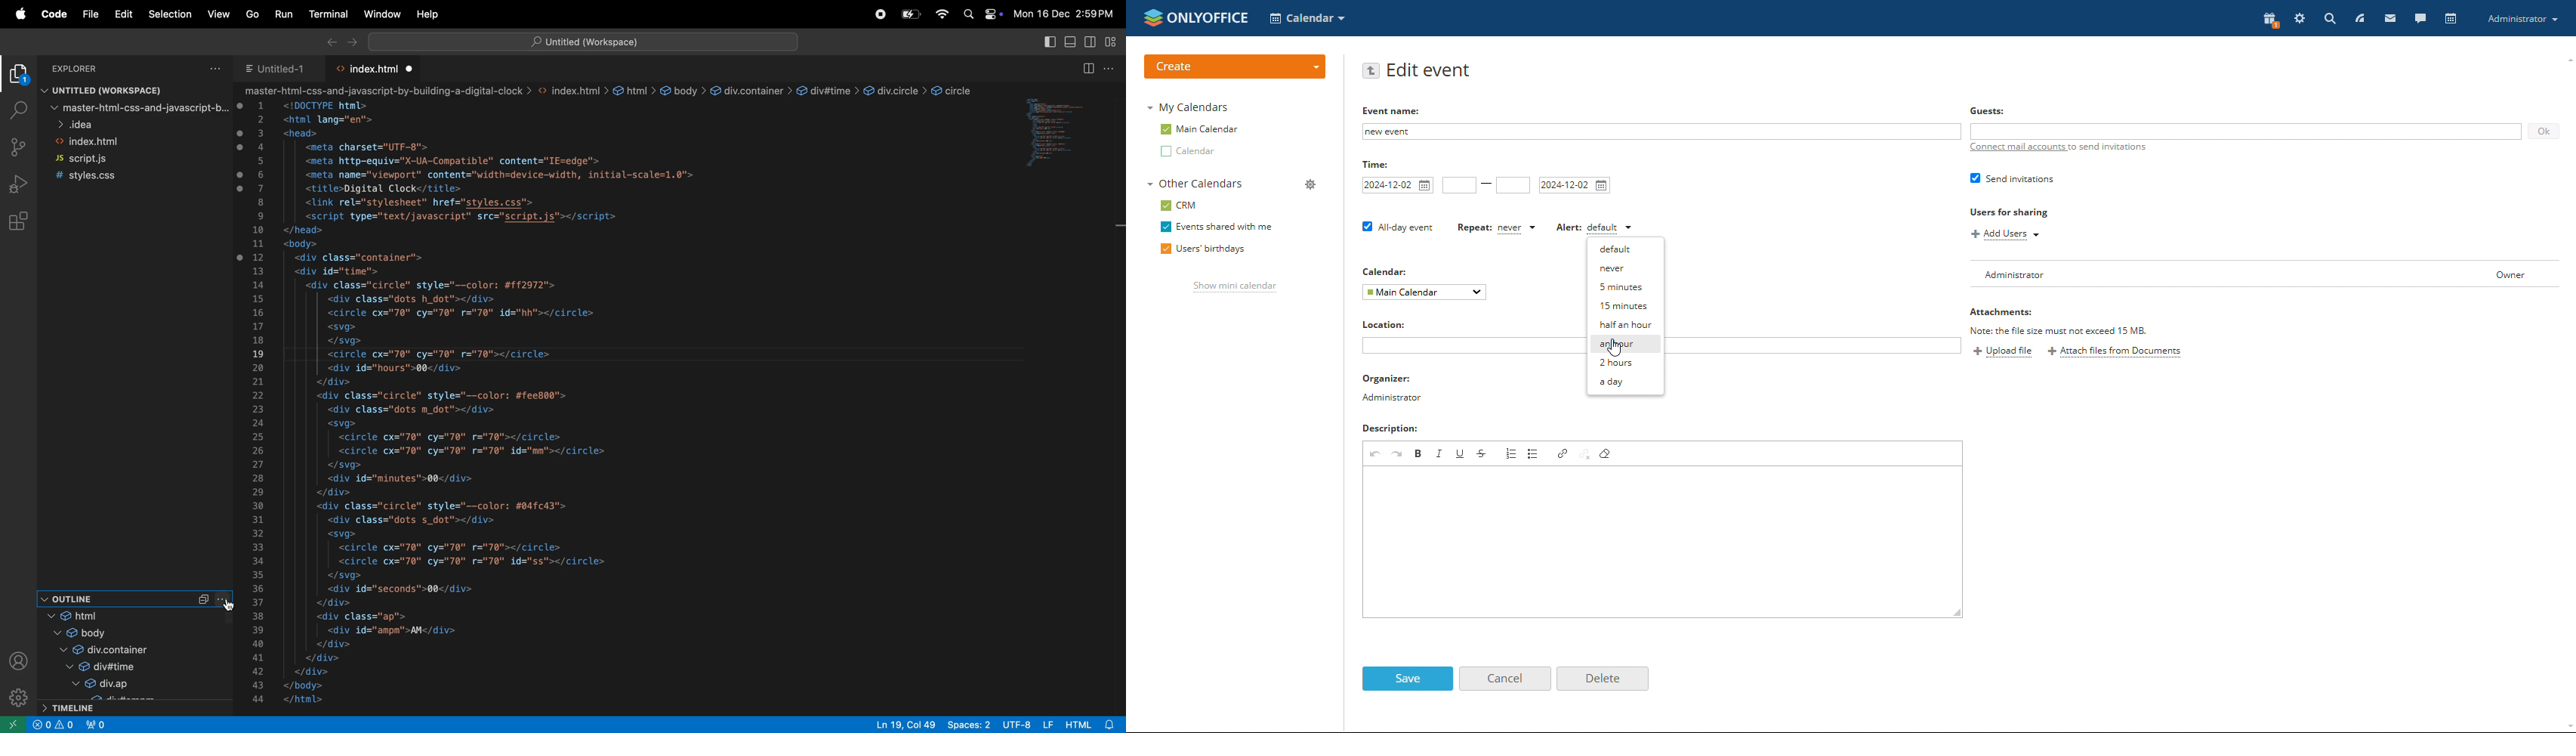 This screenshot has width=2576, height=756. What do you see at coordinates (2268, 274) in the screenshot?
I see `user list` at bounding box center [2268, 274].